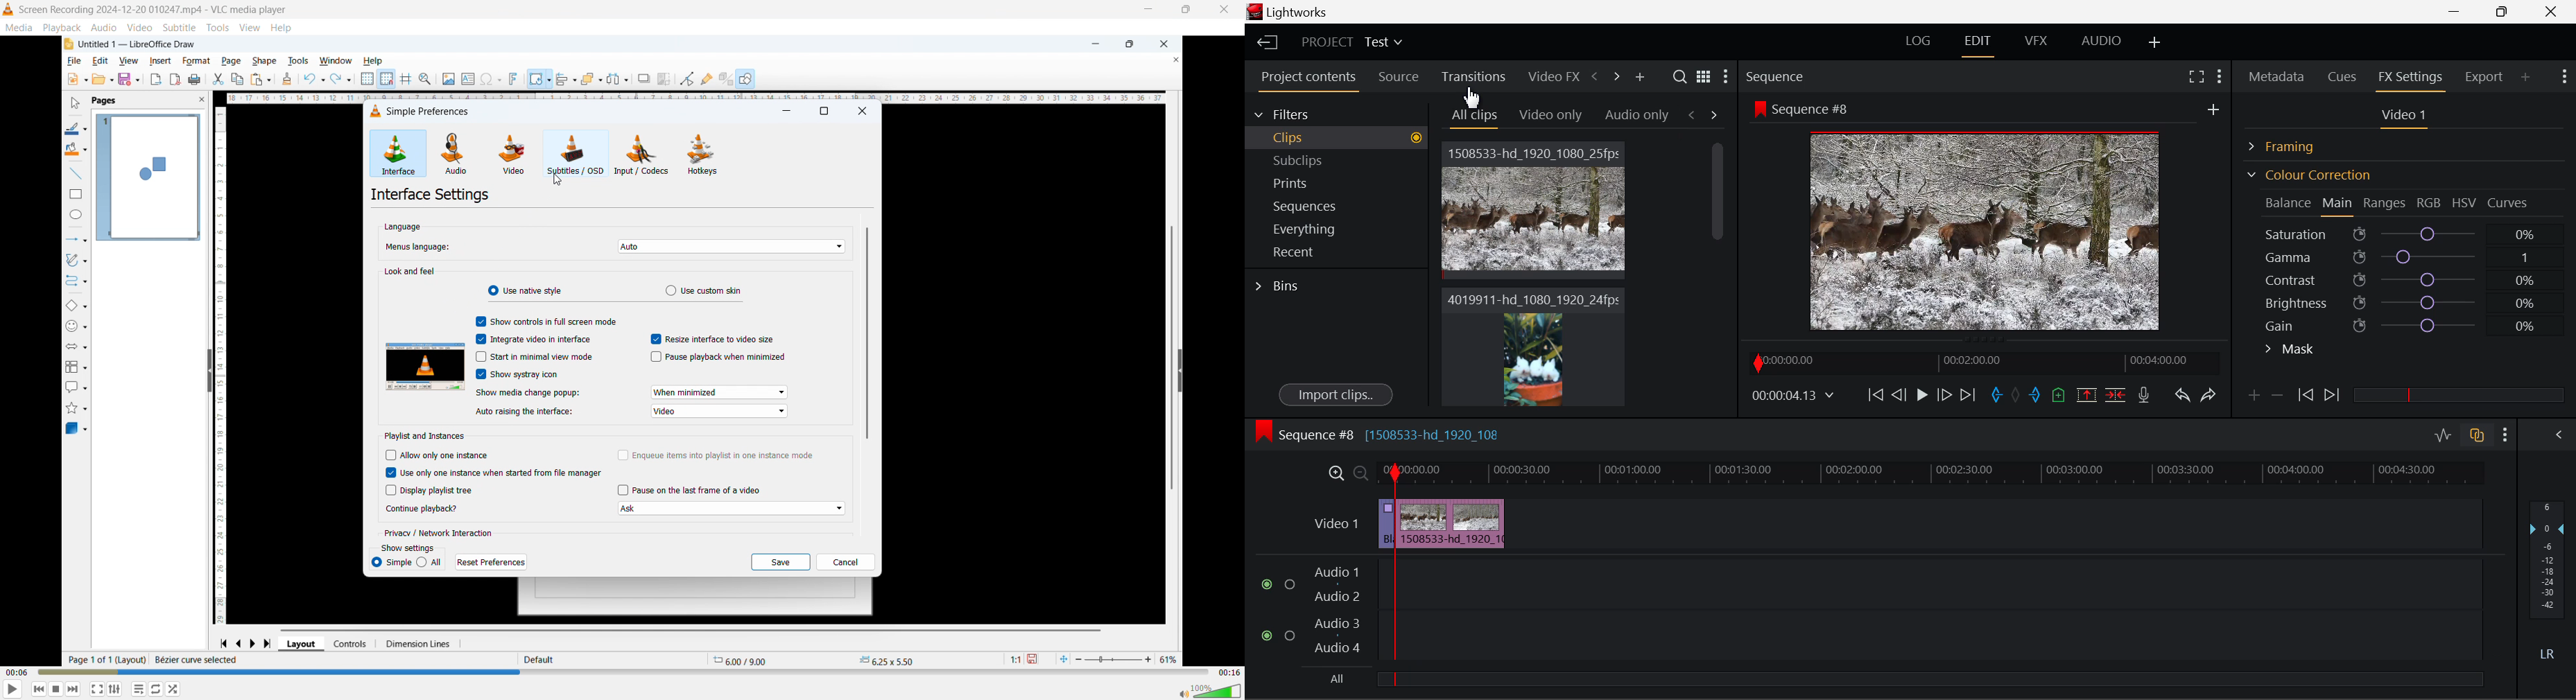 The image size is (2576, 700). Describe the element at coordinates (1944, 394) in the screenshot. I see `Go Forward` at that location.